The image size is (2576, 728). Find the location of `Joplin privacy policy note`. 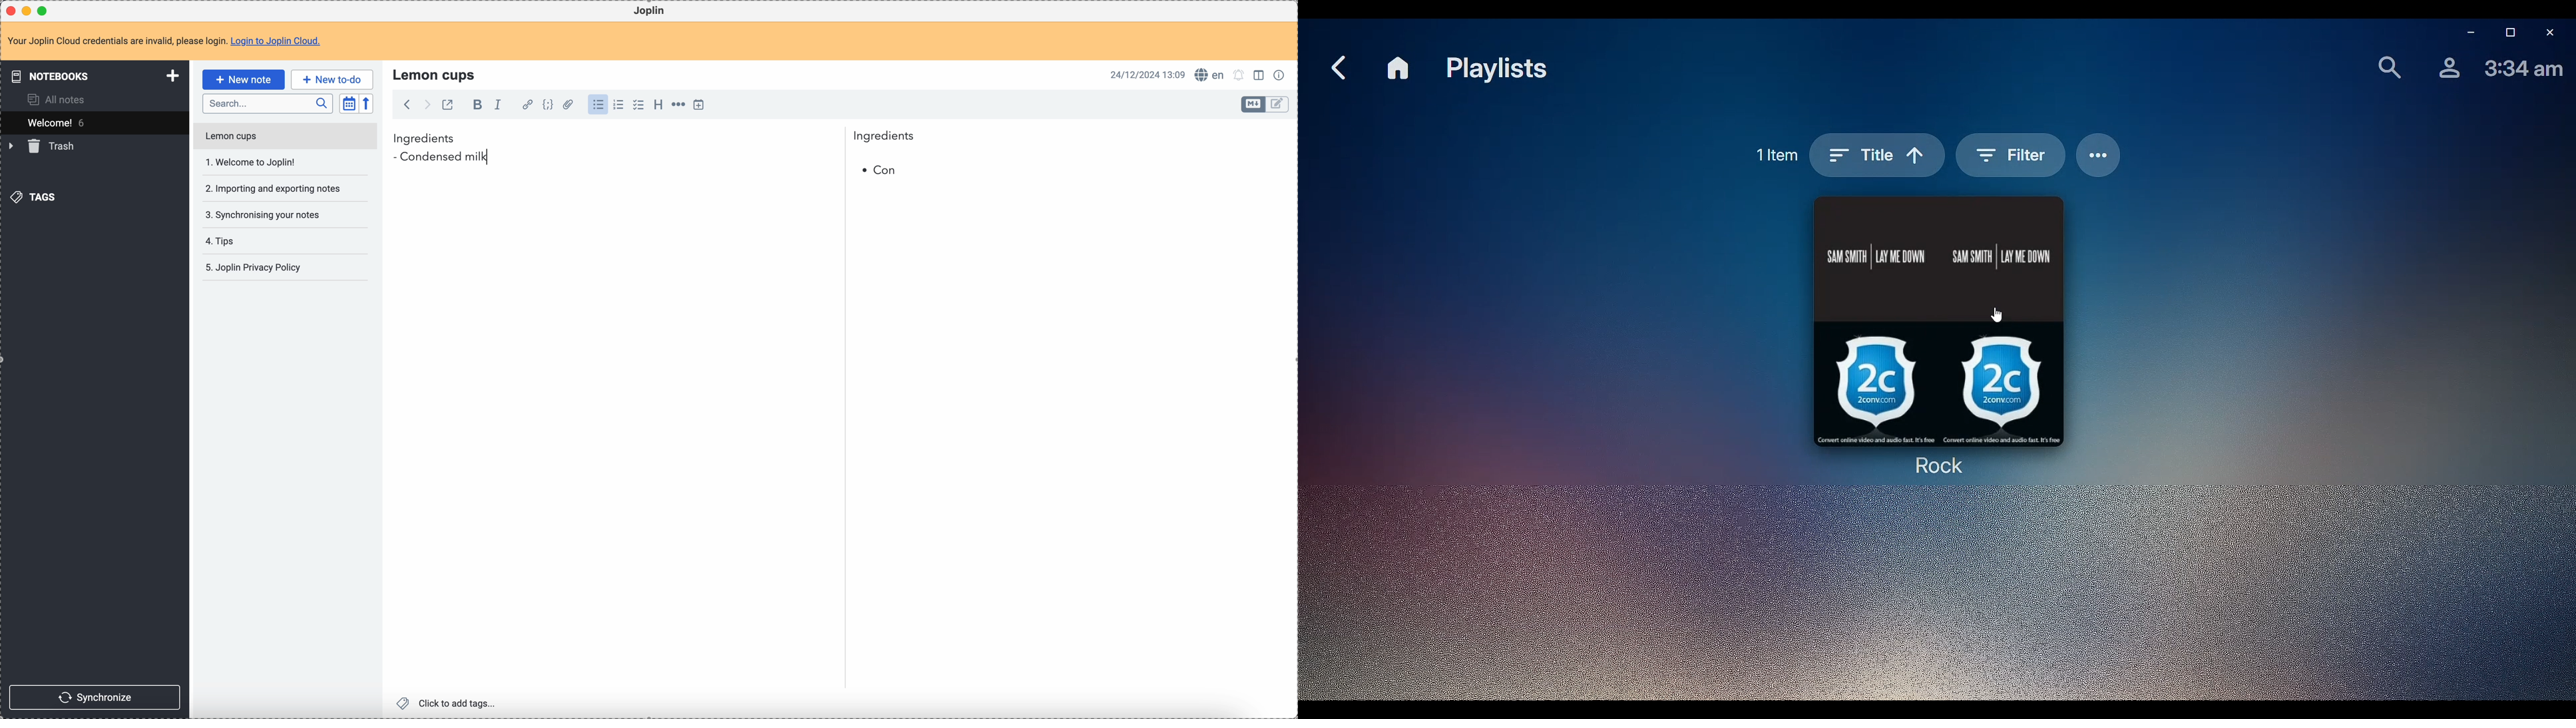

Joplin privacy policy note is located at coordinates (256, 267).